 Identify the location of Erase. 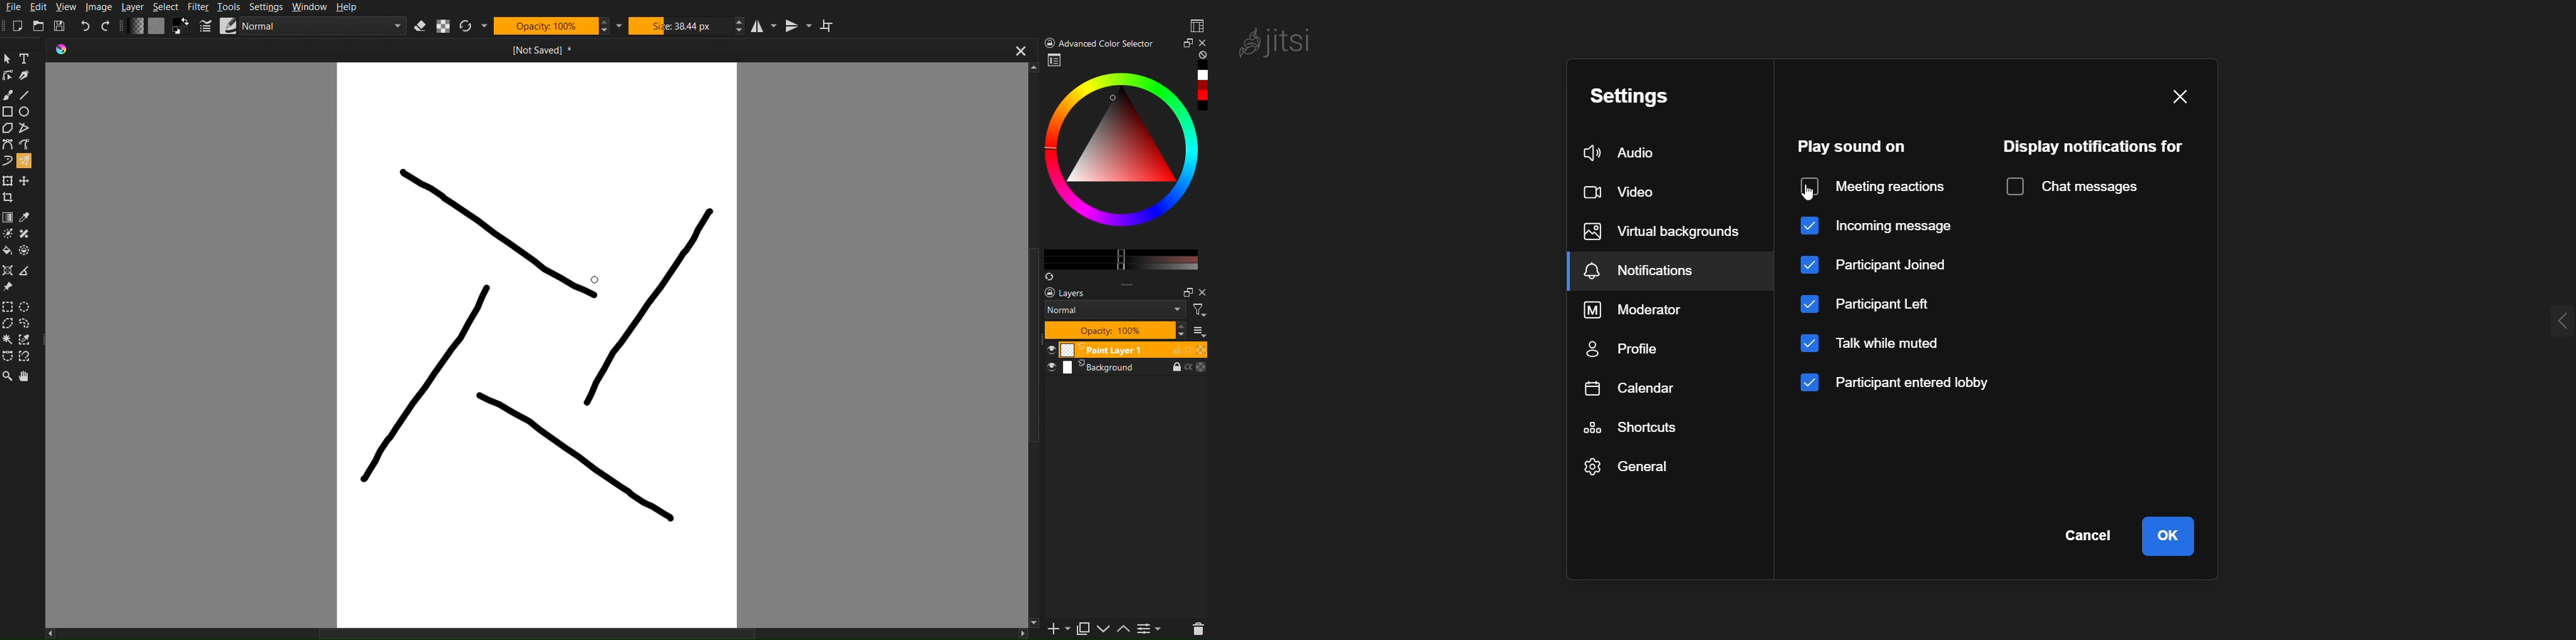
(421, 26).